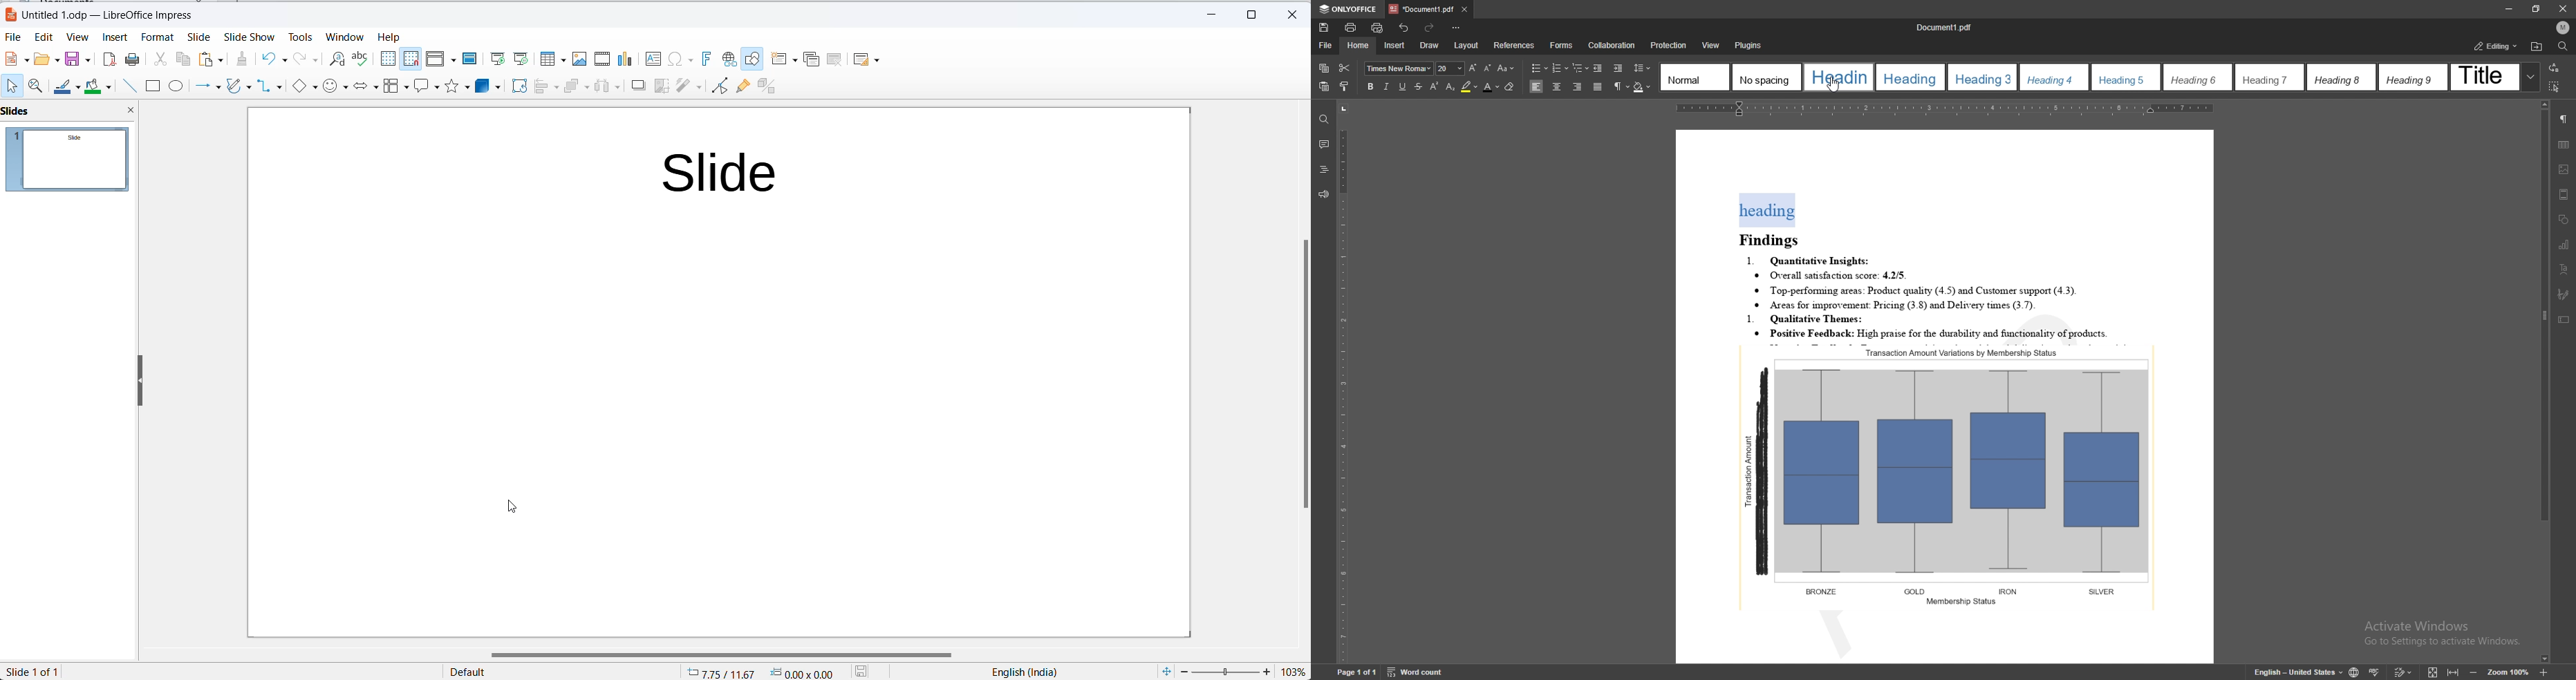 Image resolution: width=2576 pixels, height=700 pixels. Describe the element at coordinates (640, 87) in the screenshot. I see `shadow` at that location.